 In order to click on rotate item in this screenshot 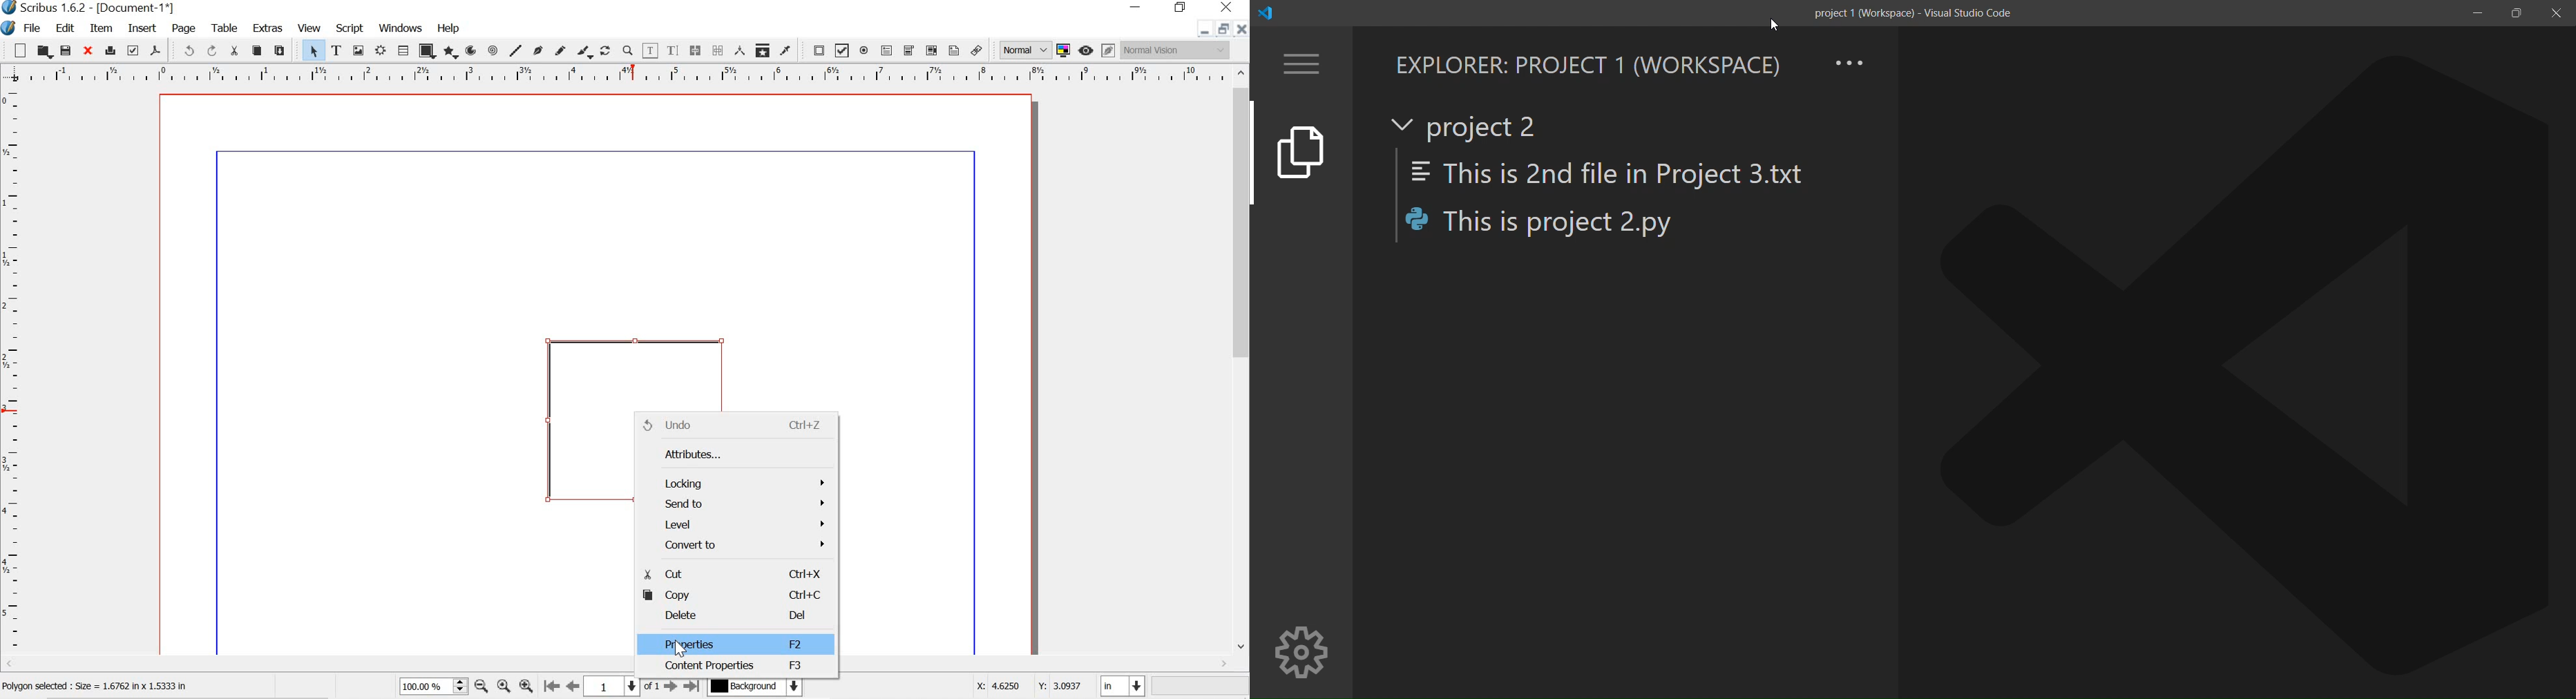, I will do `click(605, 50)`.